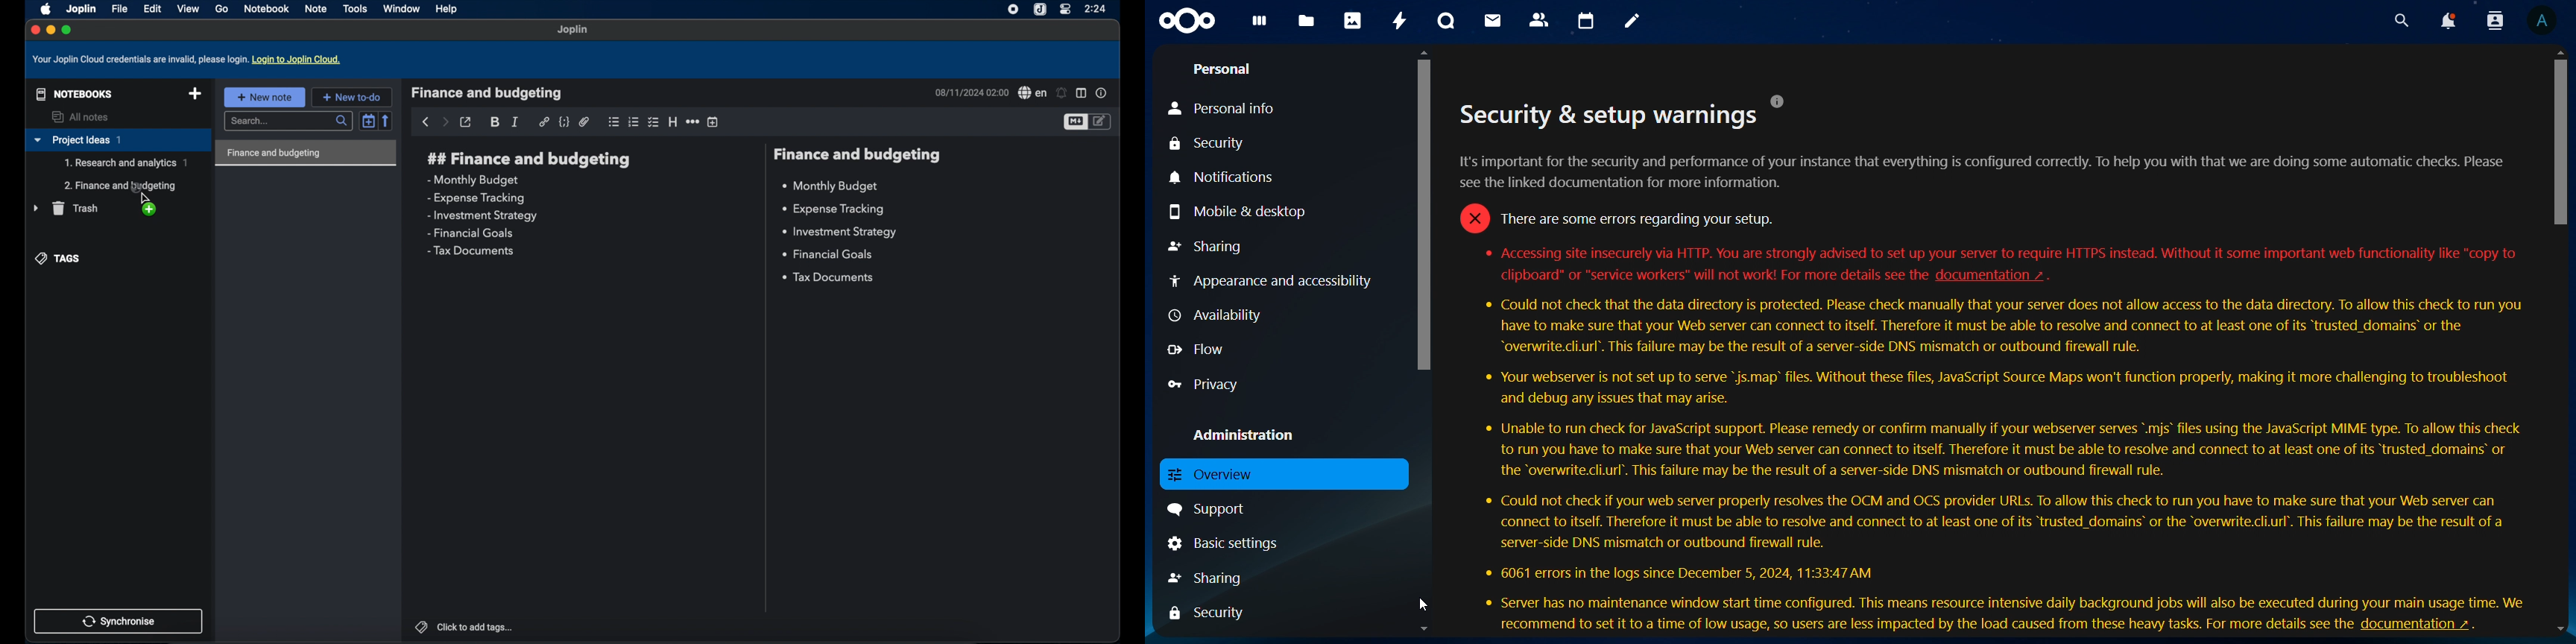  I want to click on project ideas 1, so click(117, 141).